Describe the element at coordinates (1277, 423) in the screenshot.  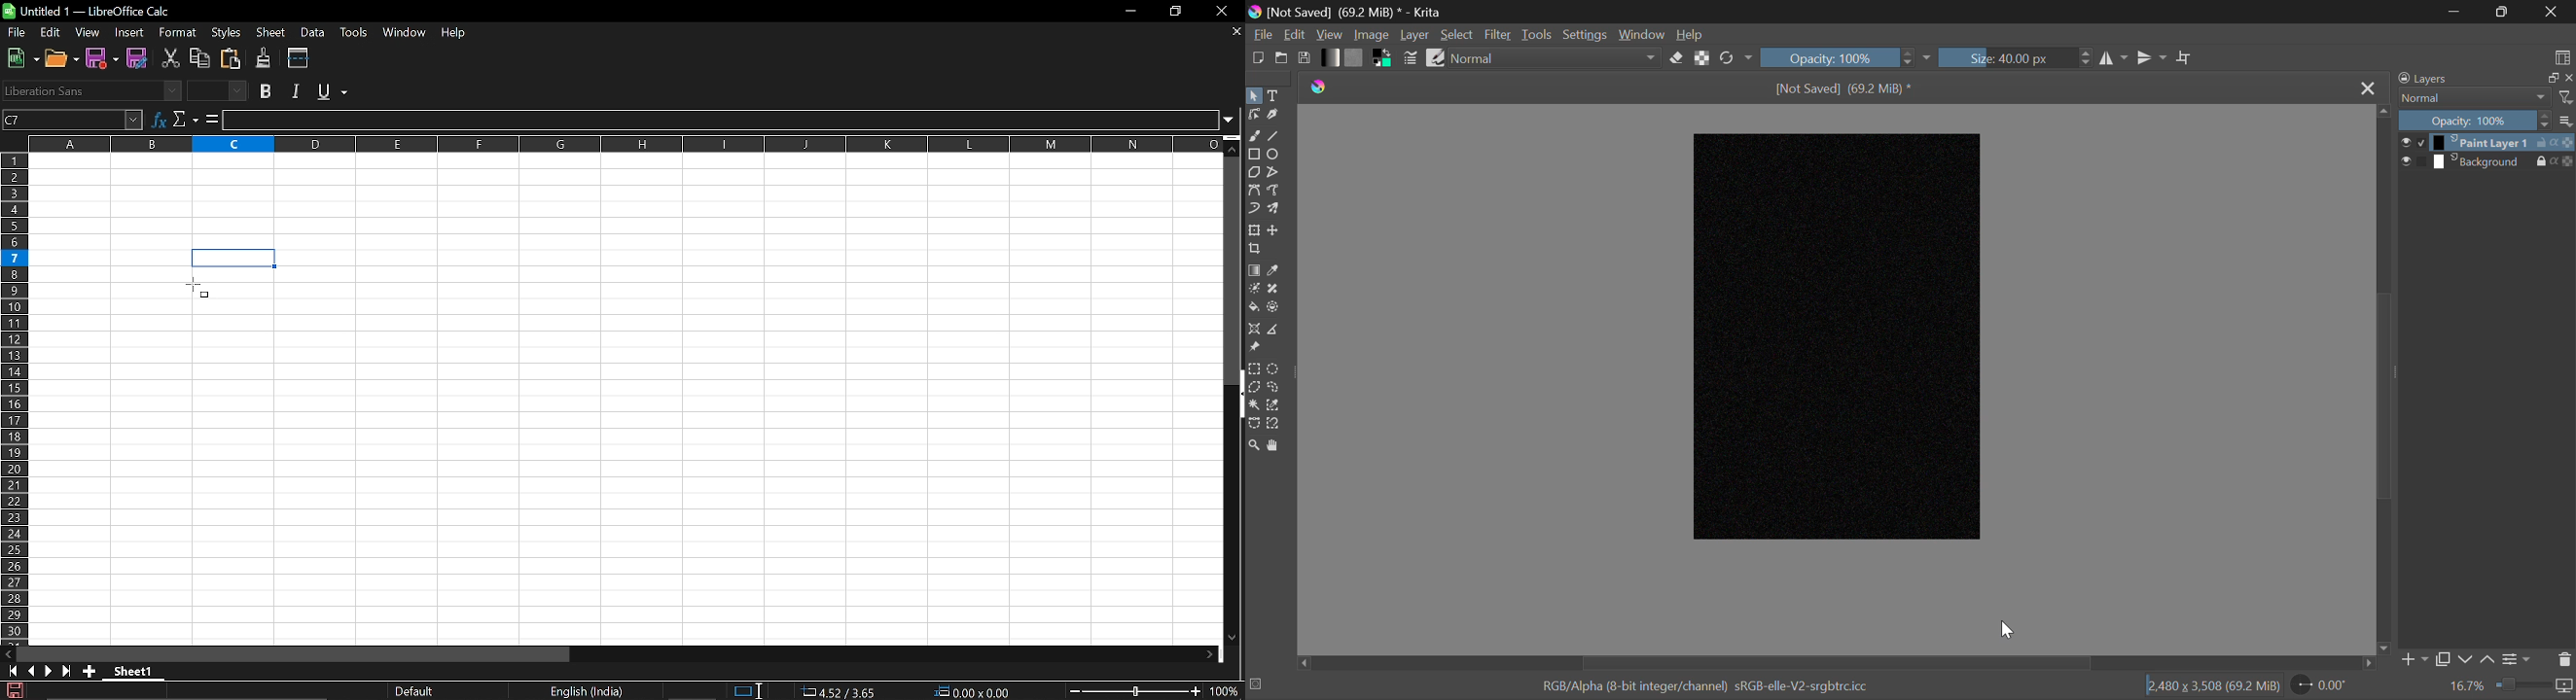
I see `Magnetic Selection` at that location.